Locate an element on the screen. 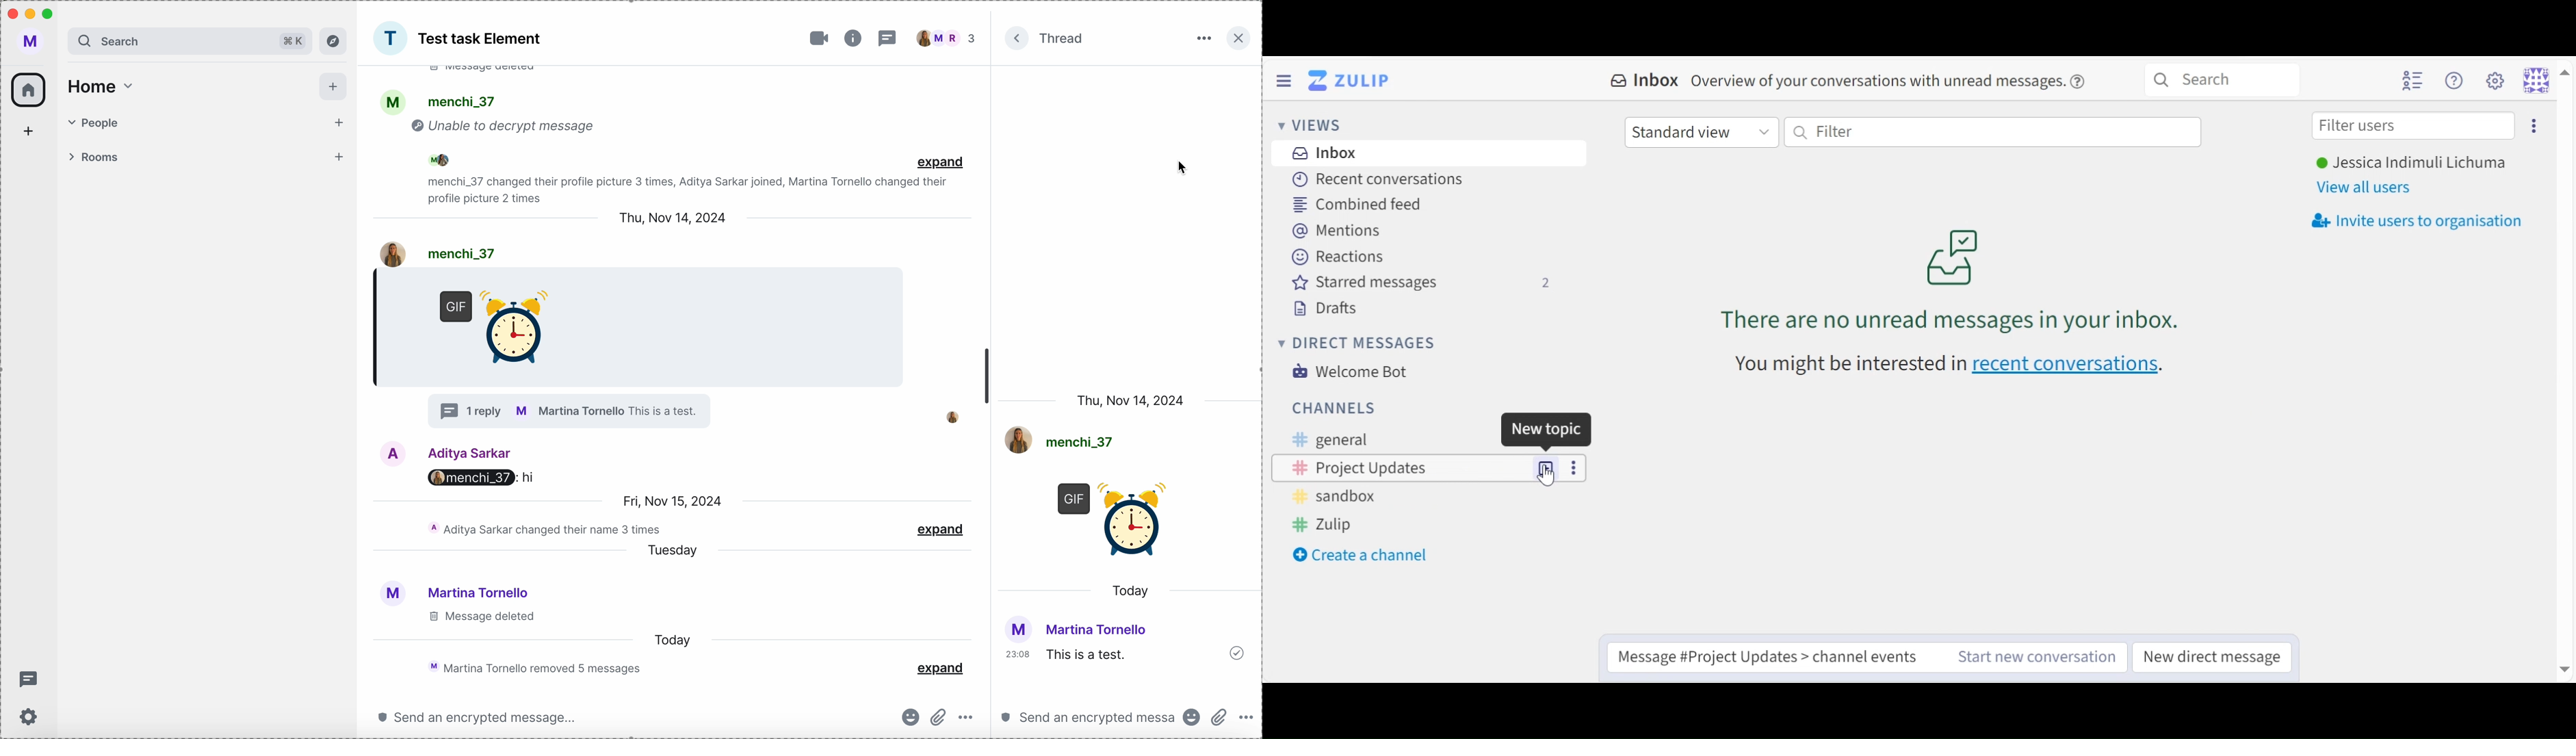 This screenshot has width=2576, height=756. Hide Sidebar is located at coordinates (1284, 79).